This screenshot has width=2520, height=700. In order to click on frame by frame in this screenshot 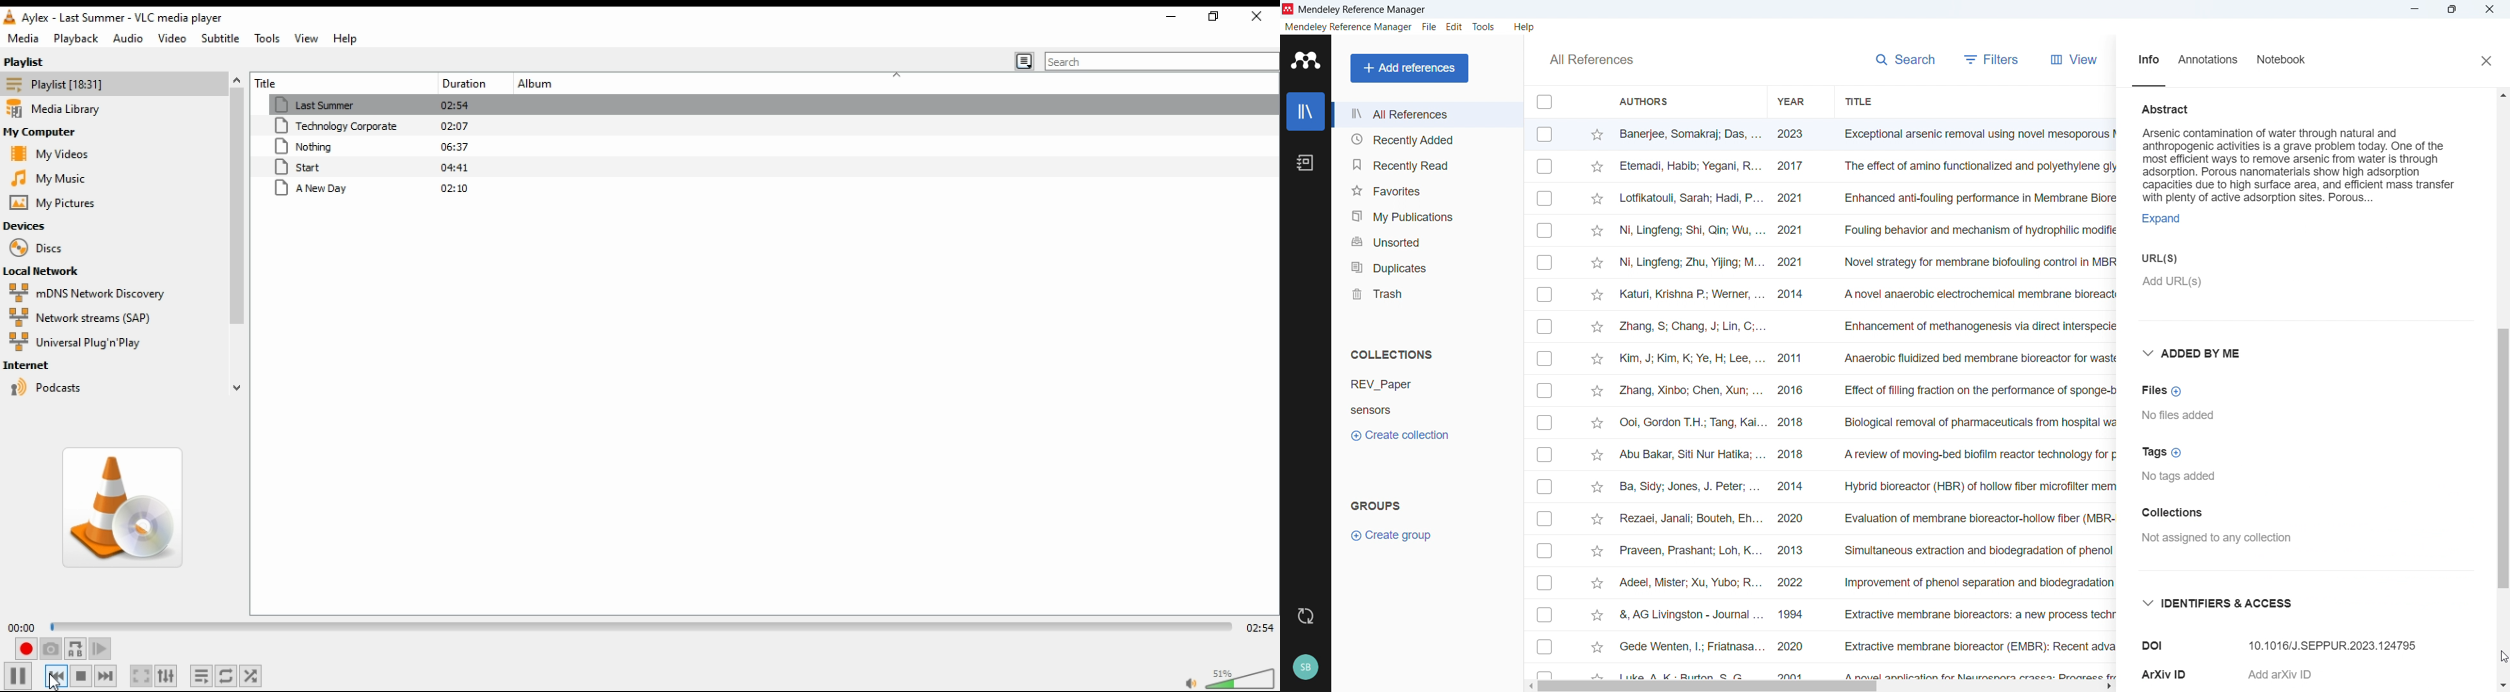, I will do `click(100, 649)`.